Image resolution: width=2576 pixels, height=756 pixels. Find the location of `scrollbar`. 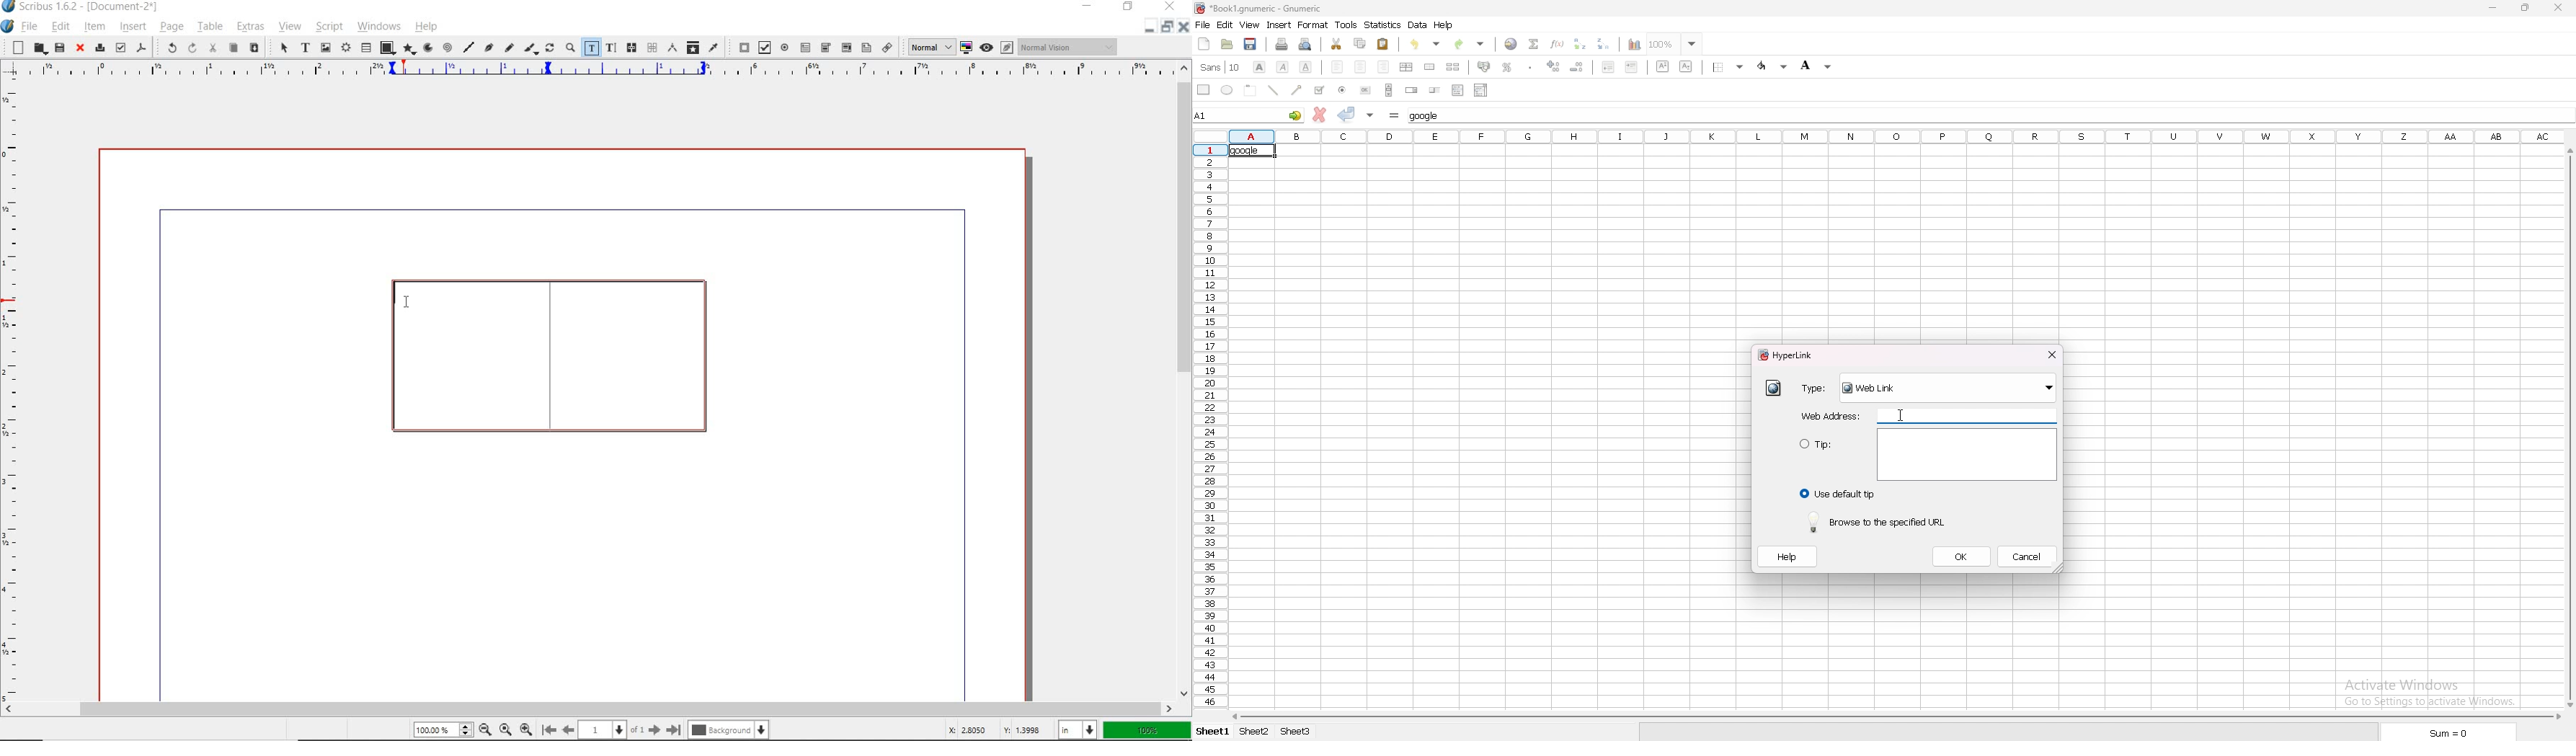

scrollbar is located at coordinates (588, 709).